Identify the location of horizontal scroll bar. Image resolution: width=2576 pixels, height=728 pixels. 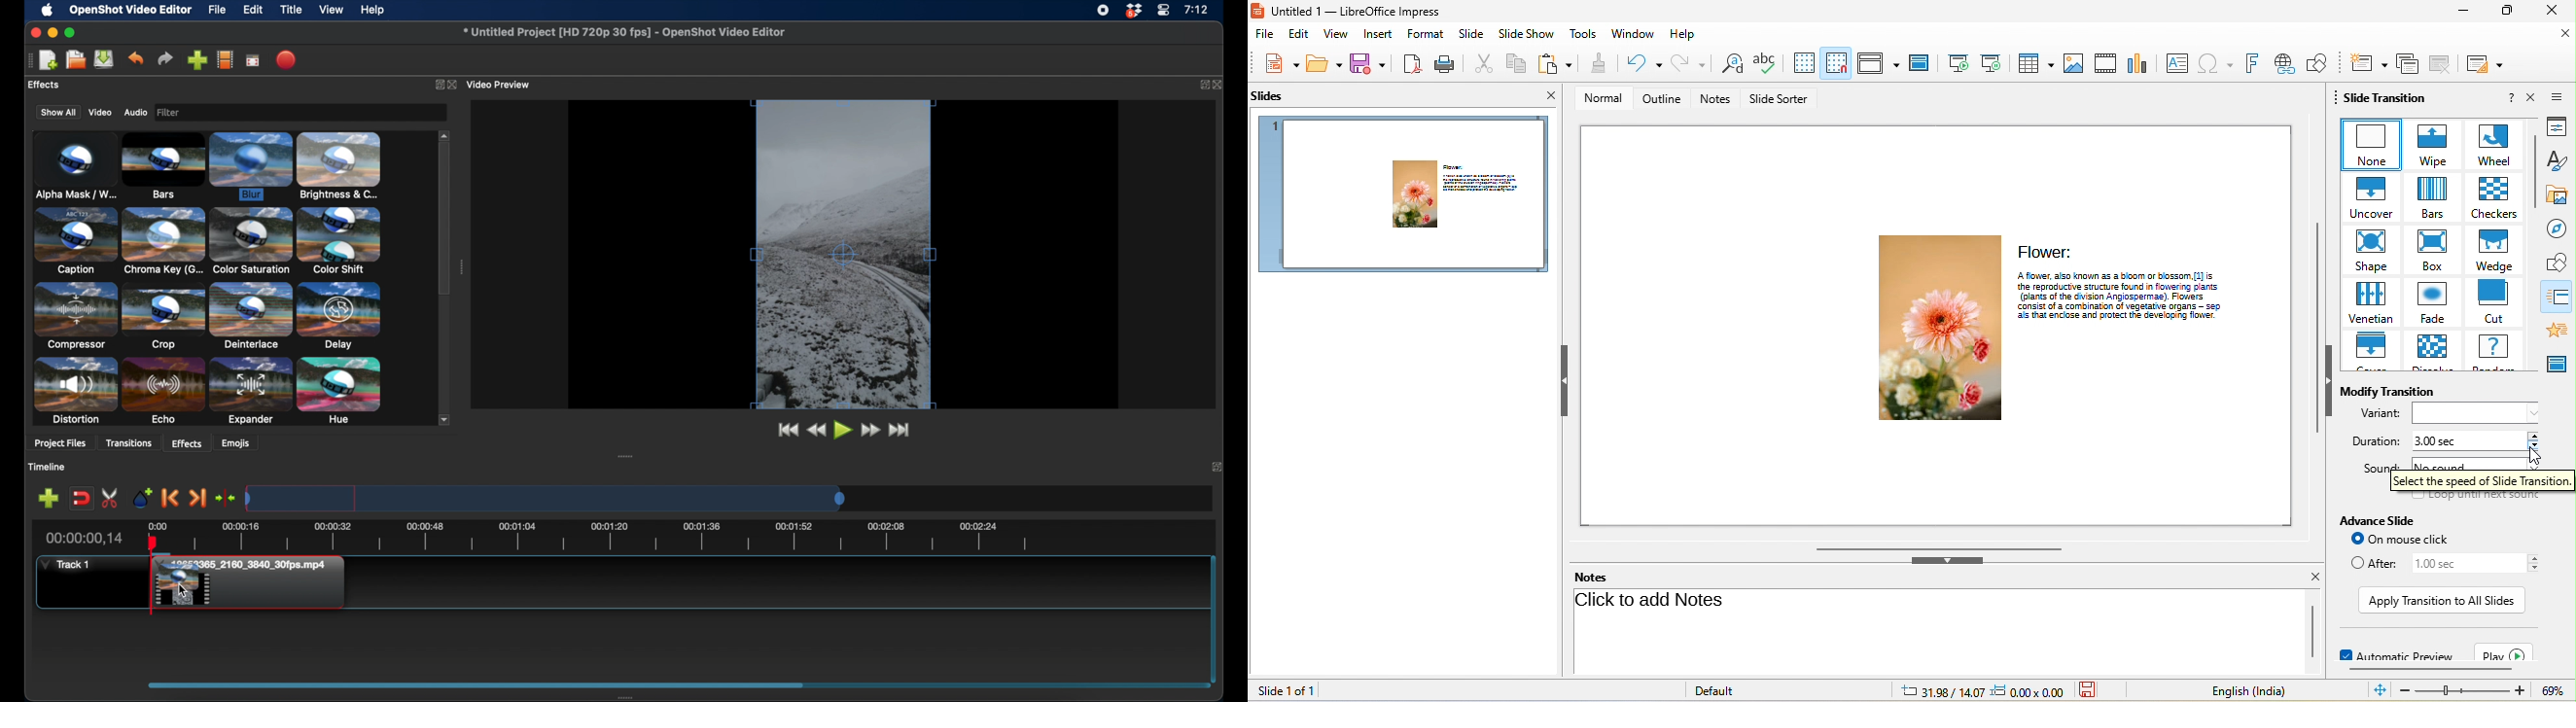
(2430, 668).